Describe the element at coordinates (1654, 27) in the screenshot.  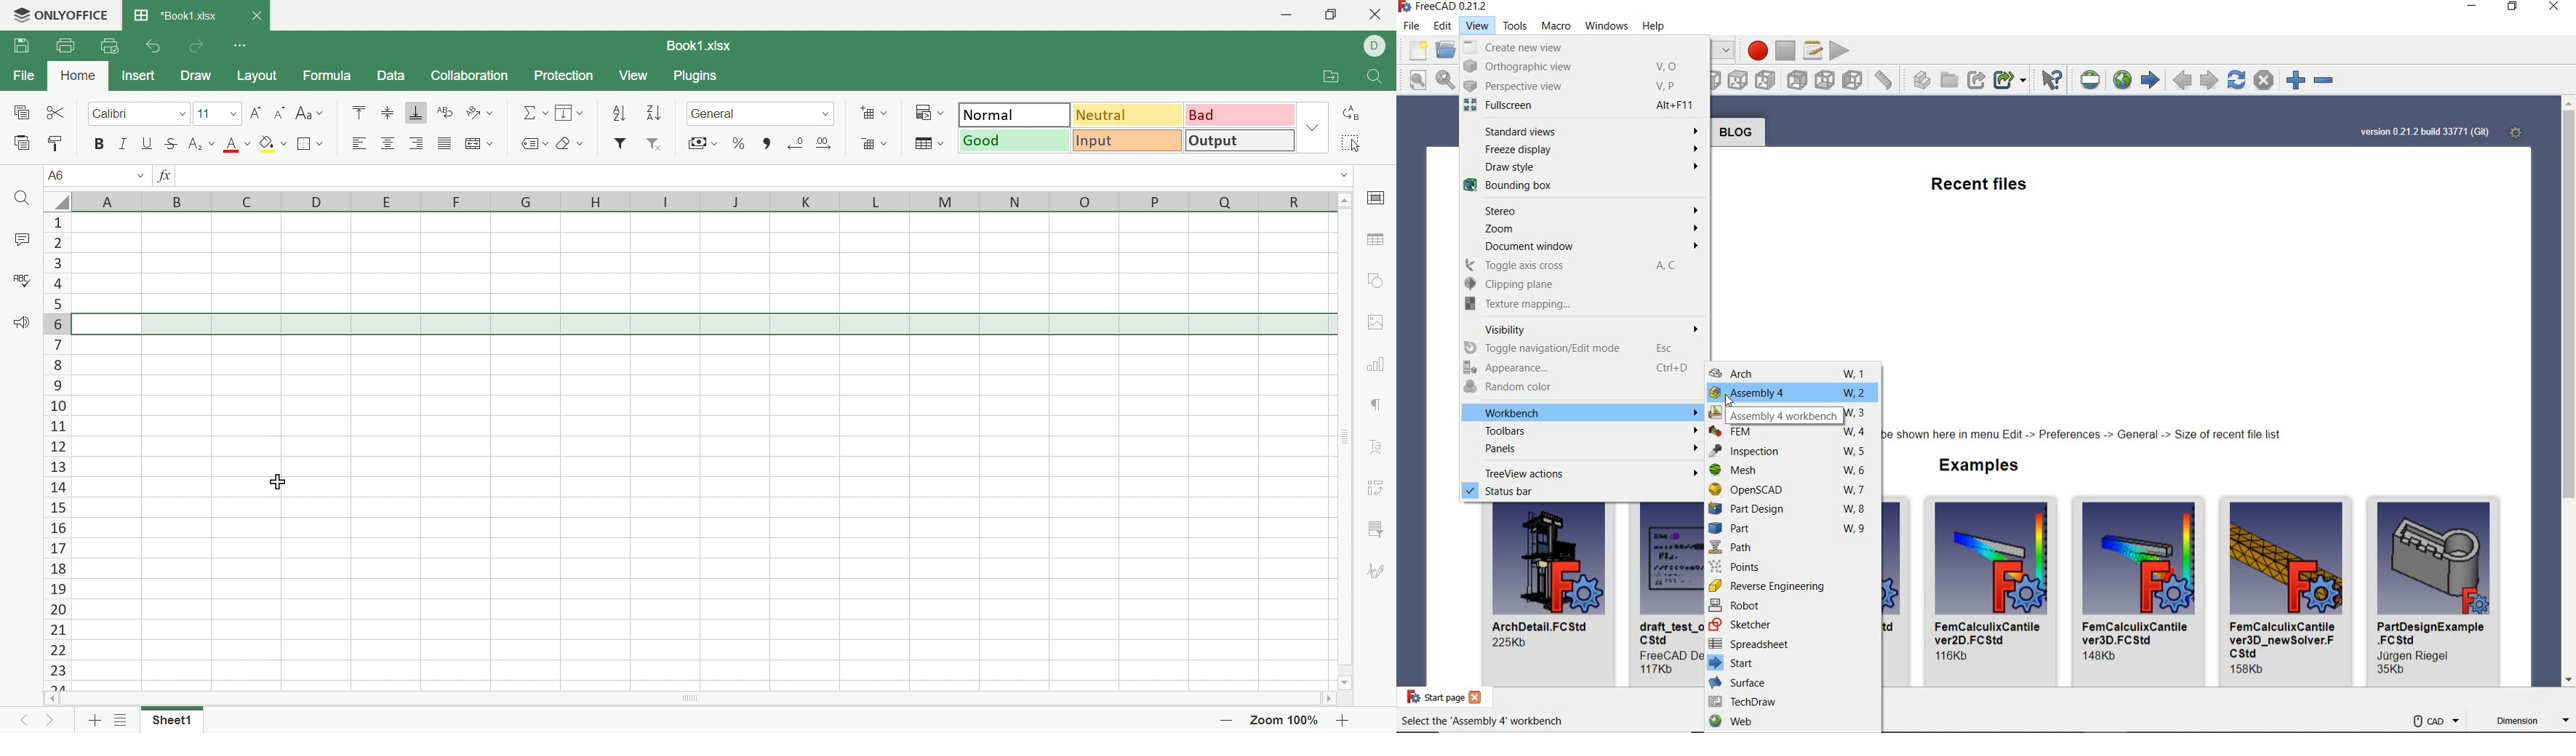
I see `help` at that location.